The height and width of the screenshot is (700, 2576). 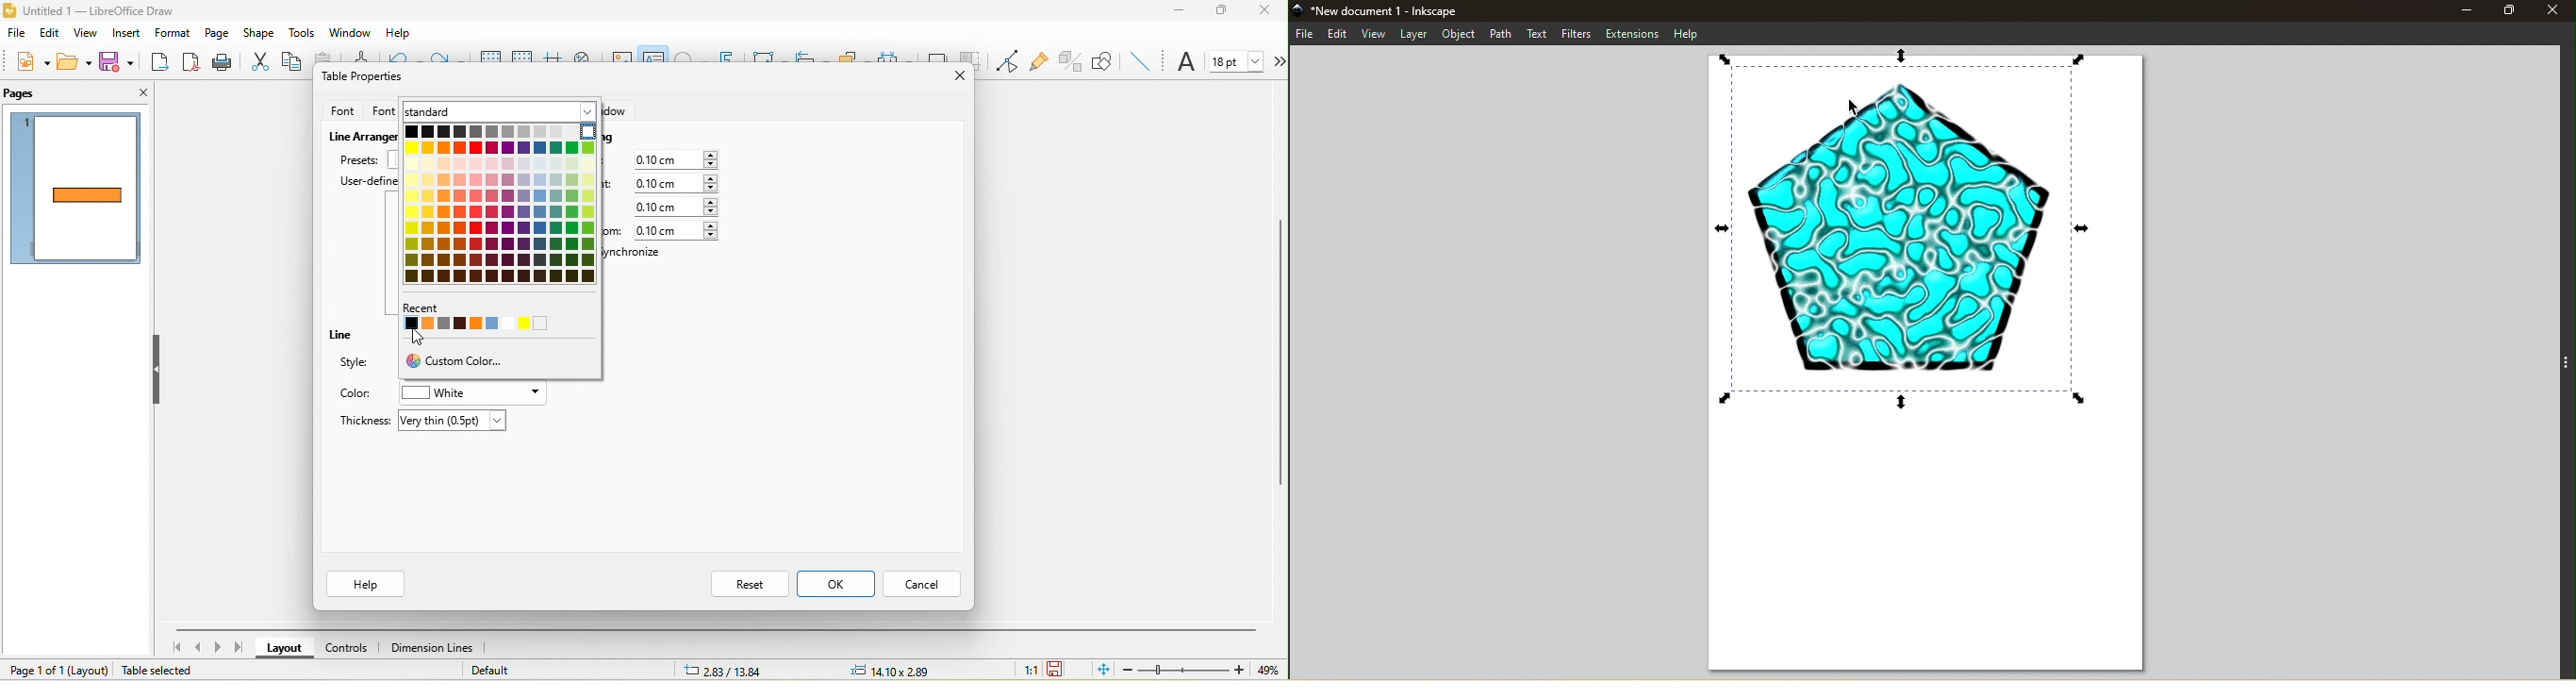 What do you see at coordinates (749, 586) in the screenshot?
I see `reset` at bounding box center [749, 586].